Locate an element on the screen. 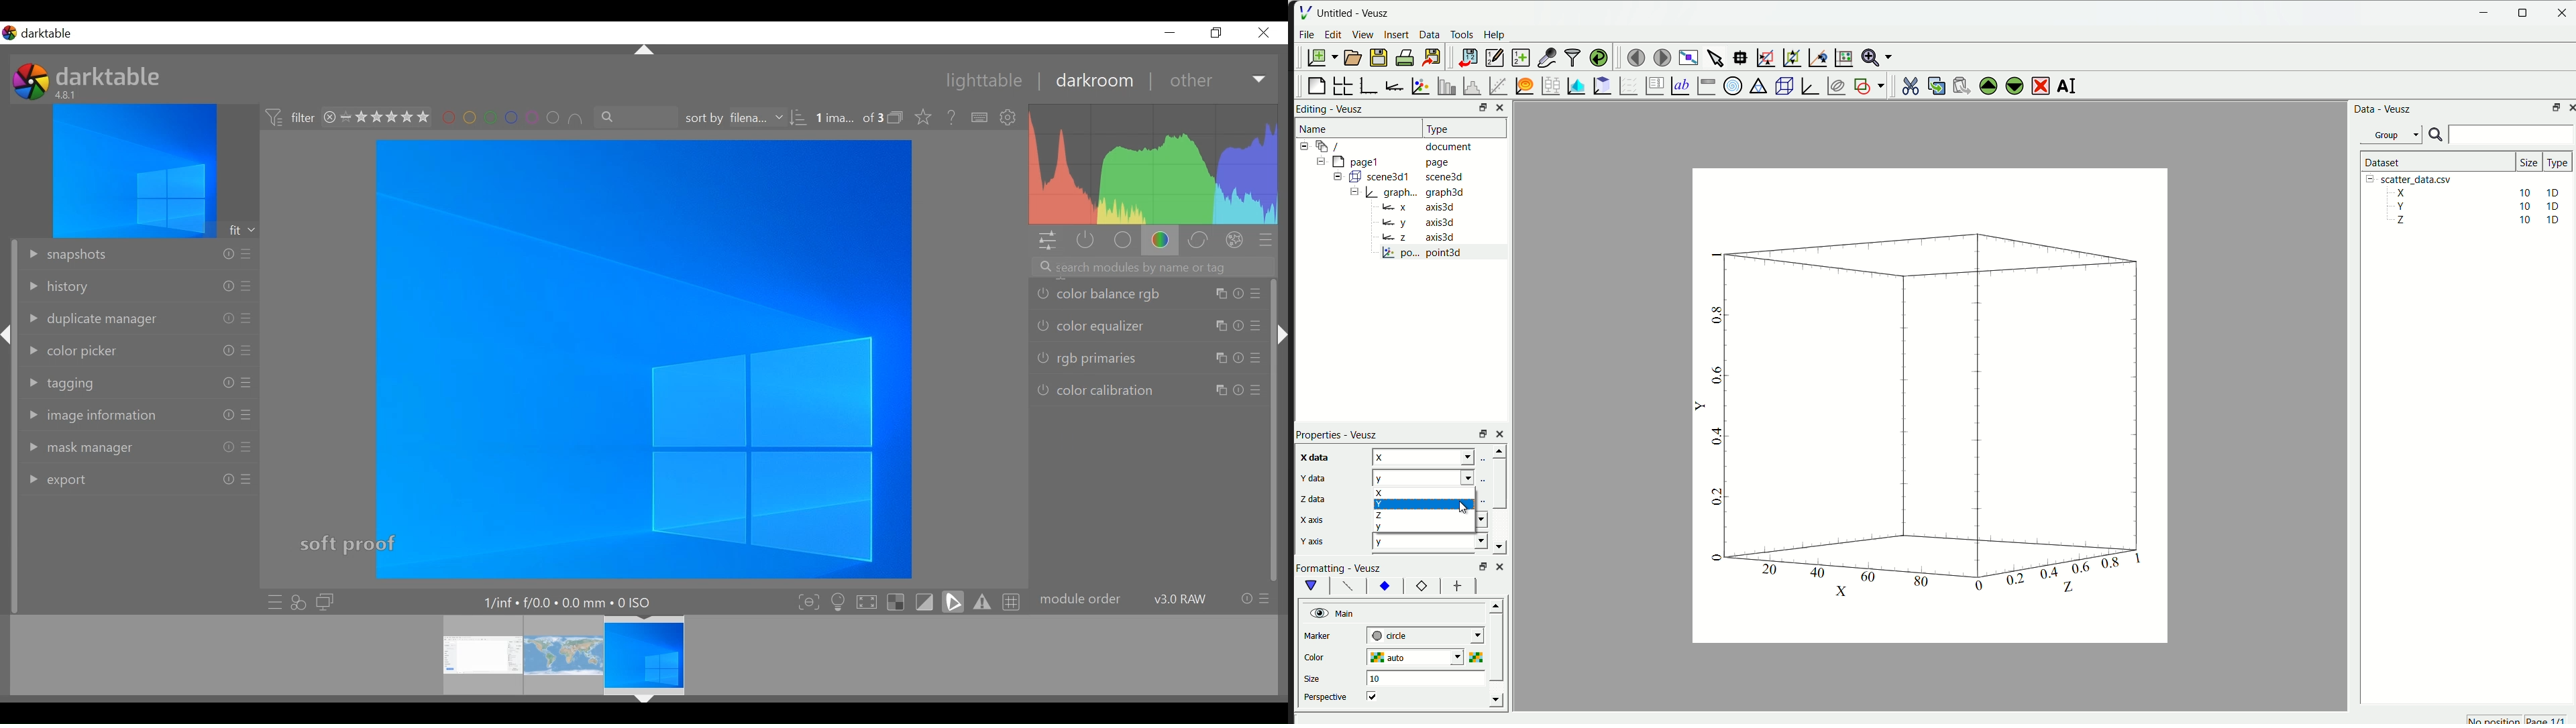  presets is located at coordinates (245, 254).